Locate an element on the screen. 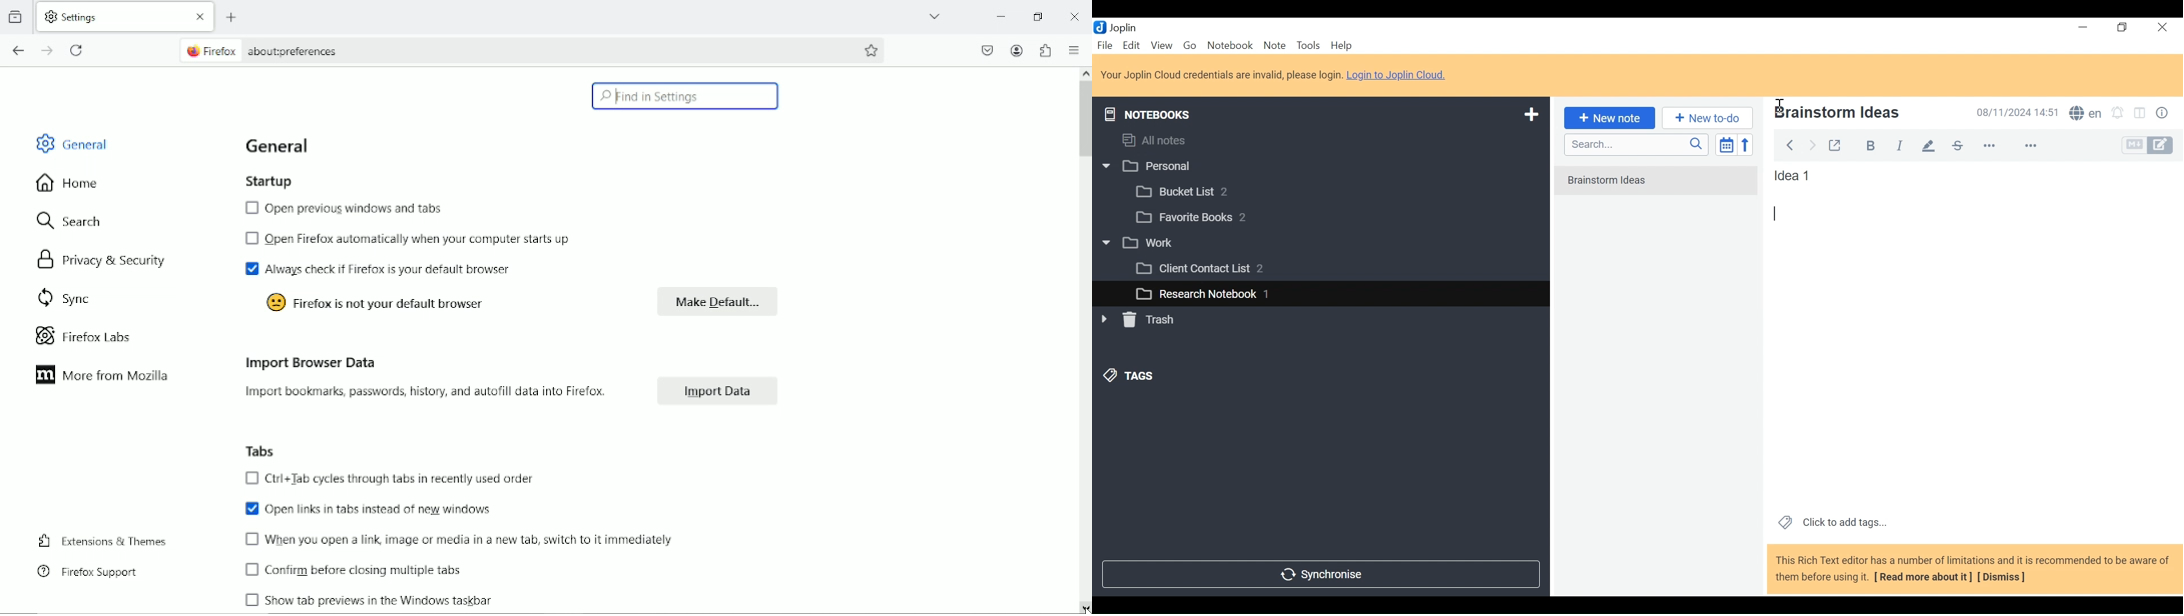 This screenshot has height=616, width=2184. Notebook is located at coordinates (1231, 45).